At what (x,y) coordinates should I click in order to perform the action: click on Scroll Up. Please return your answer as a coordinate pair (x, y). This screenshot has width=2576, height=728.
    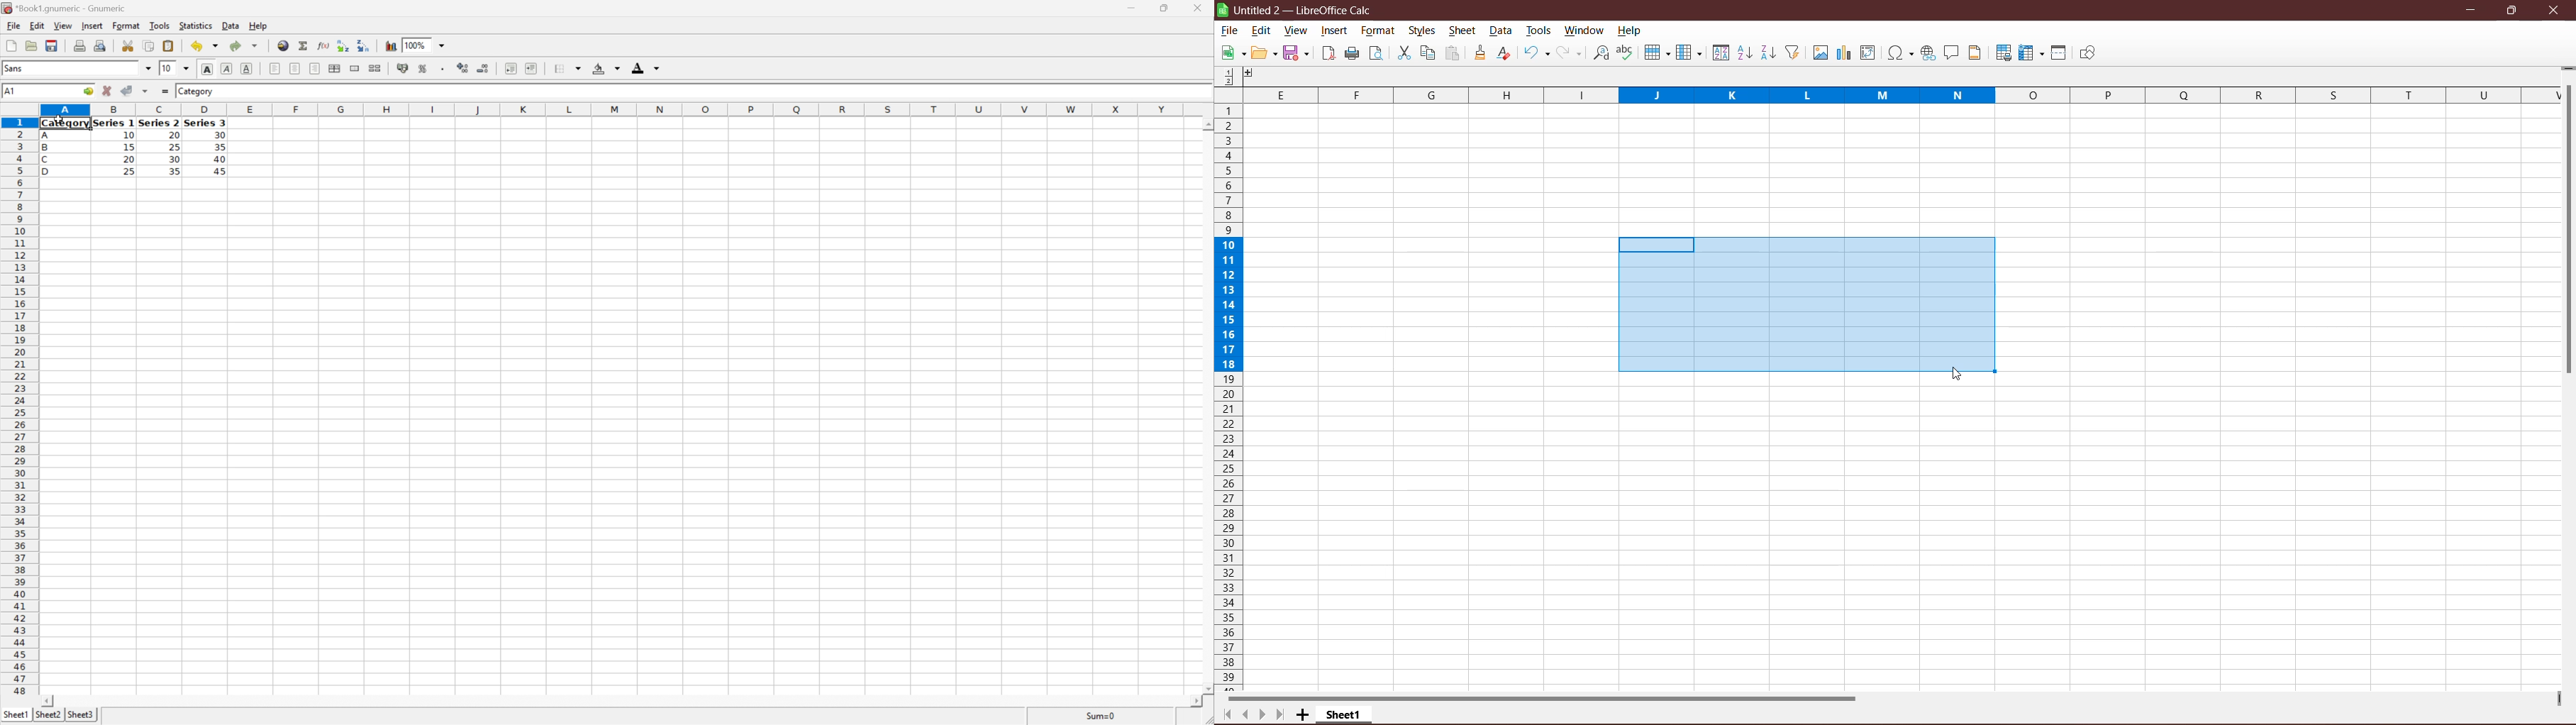
    Looking at the image, I should click on (1206, 124).